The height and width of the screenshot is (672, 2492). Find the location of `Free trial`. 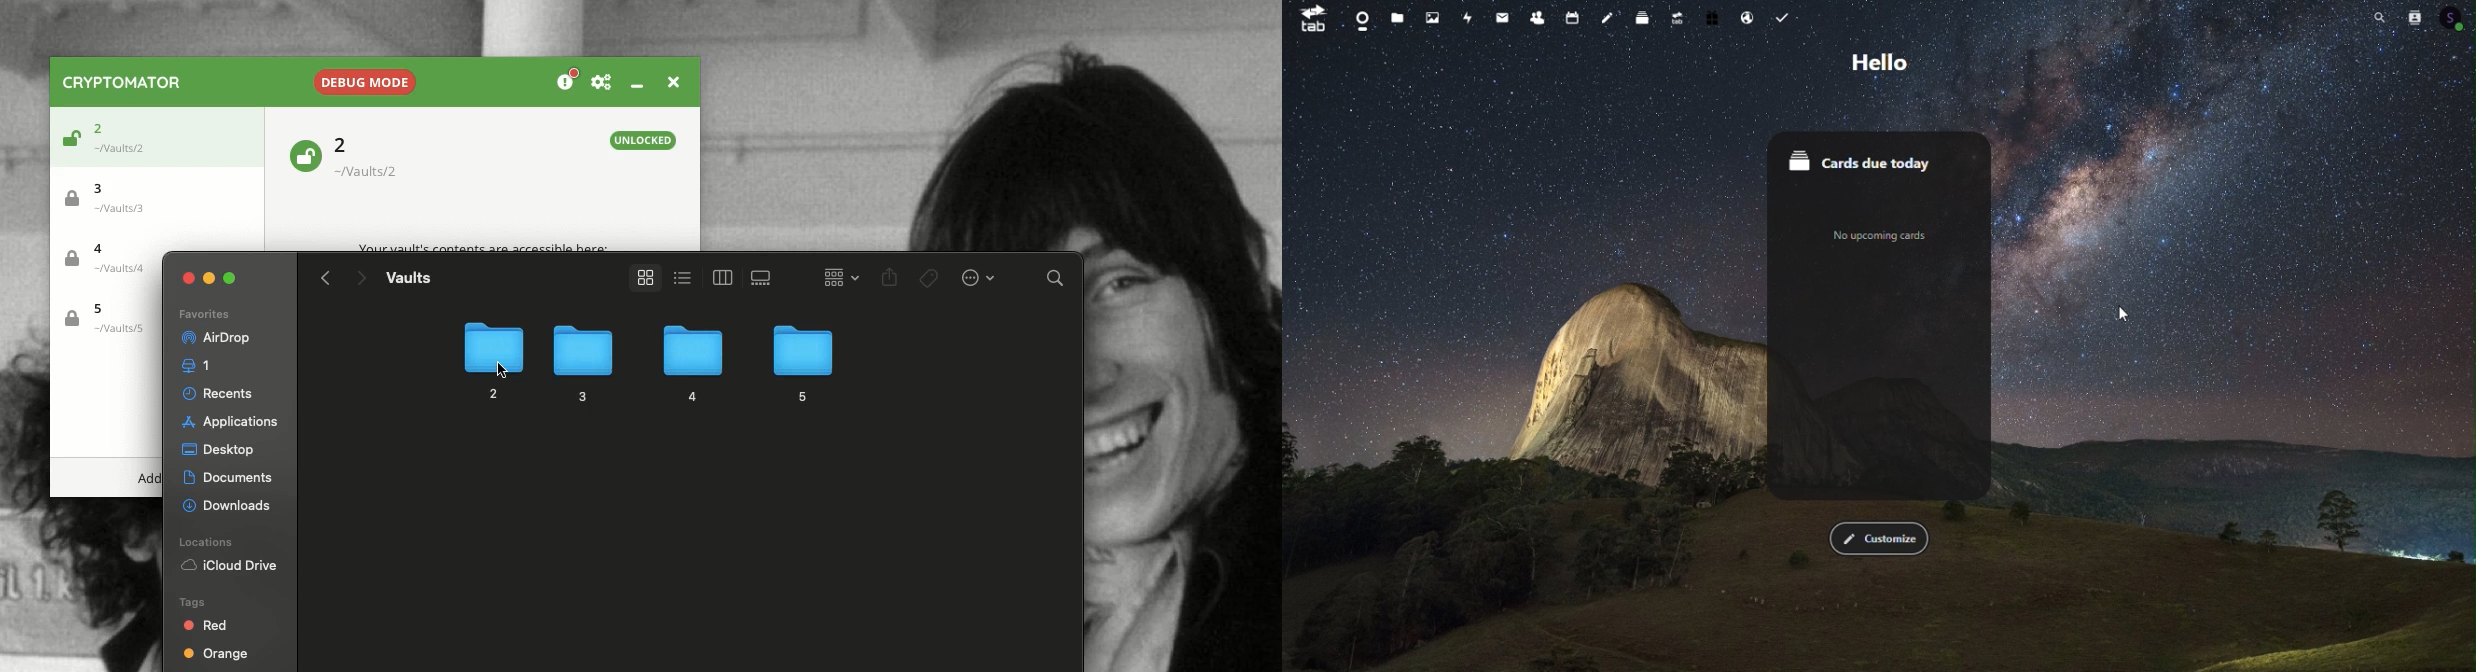

Free trial is located at coordinates (1712, 16).